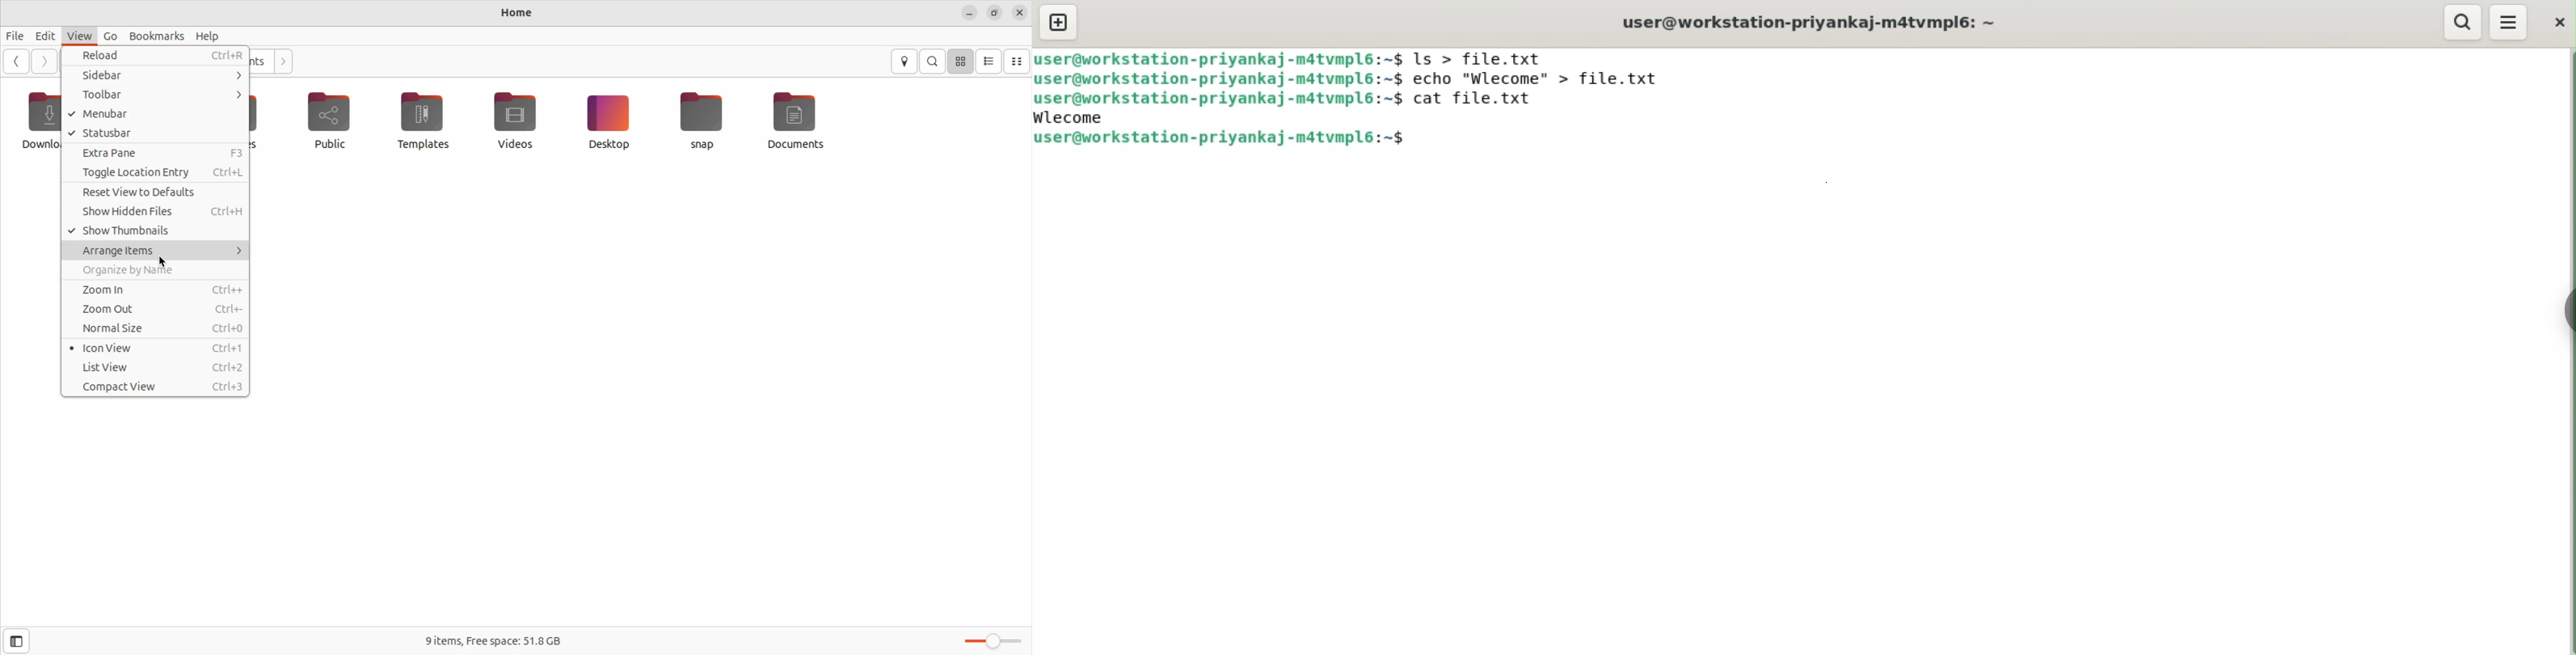  I want to click on extra pane, so click(157, 153).